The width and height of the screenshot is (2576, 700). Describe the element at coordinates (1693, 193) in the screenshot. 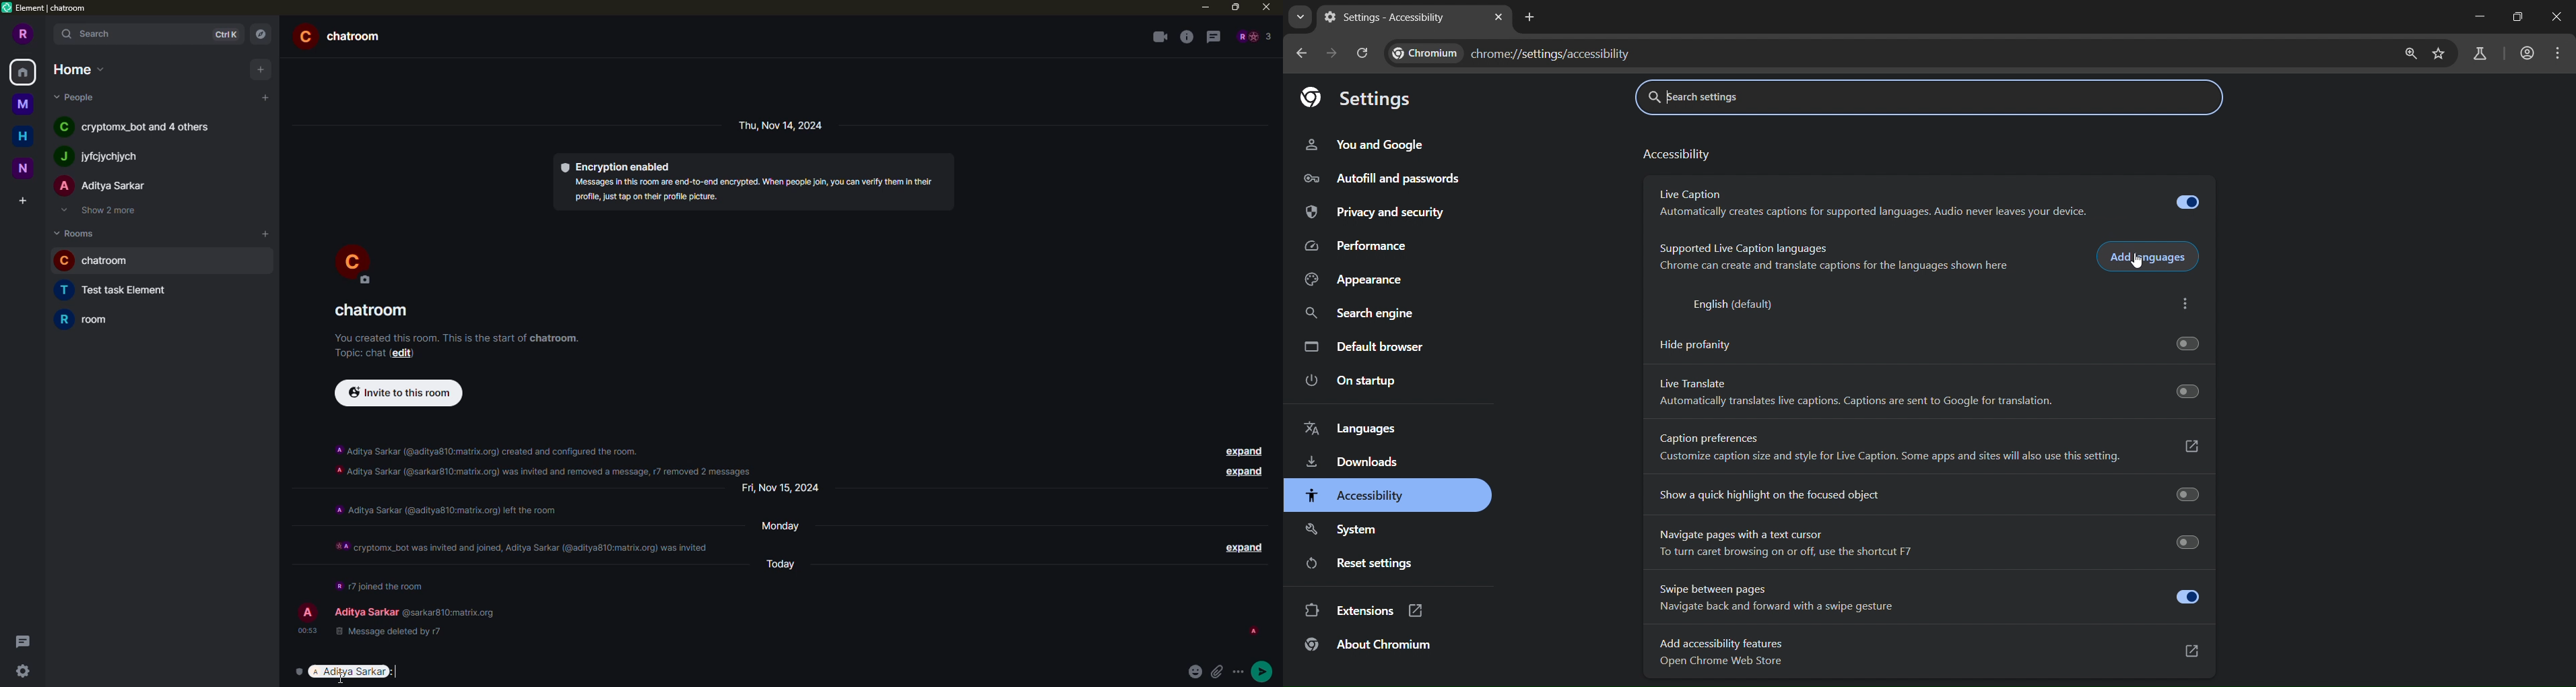

I see `` at that location.